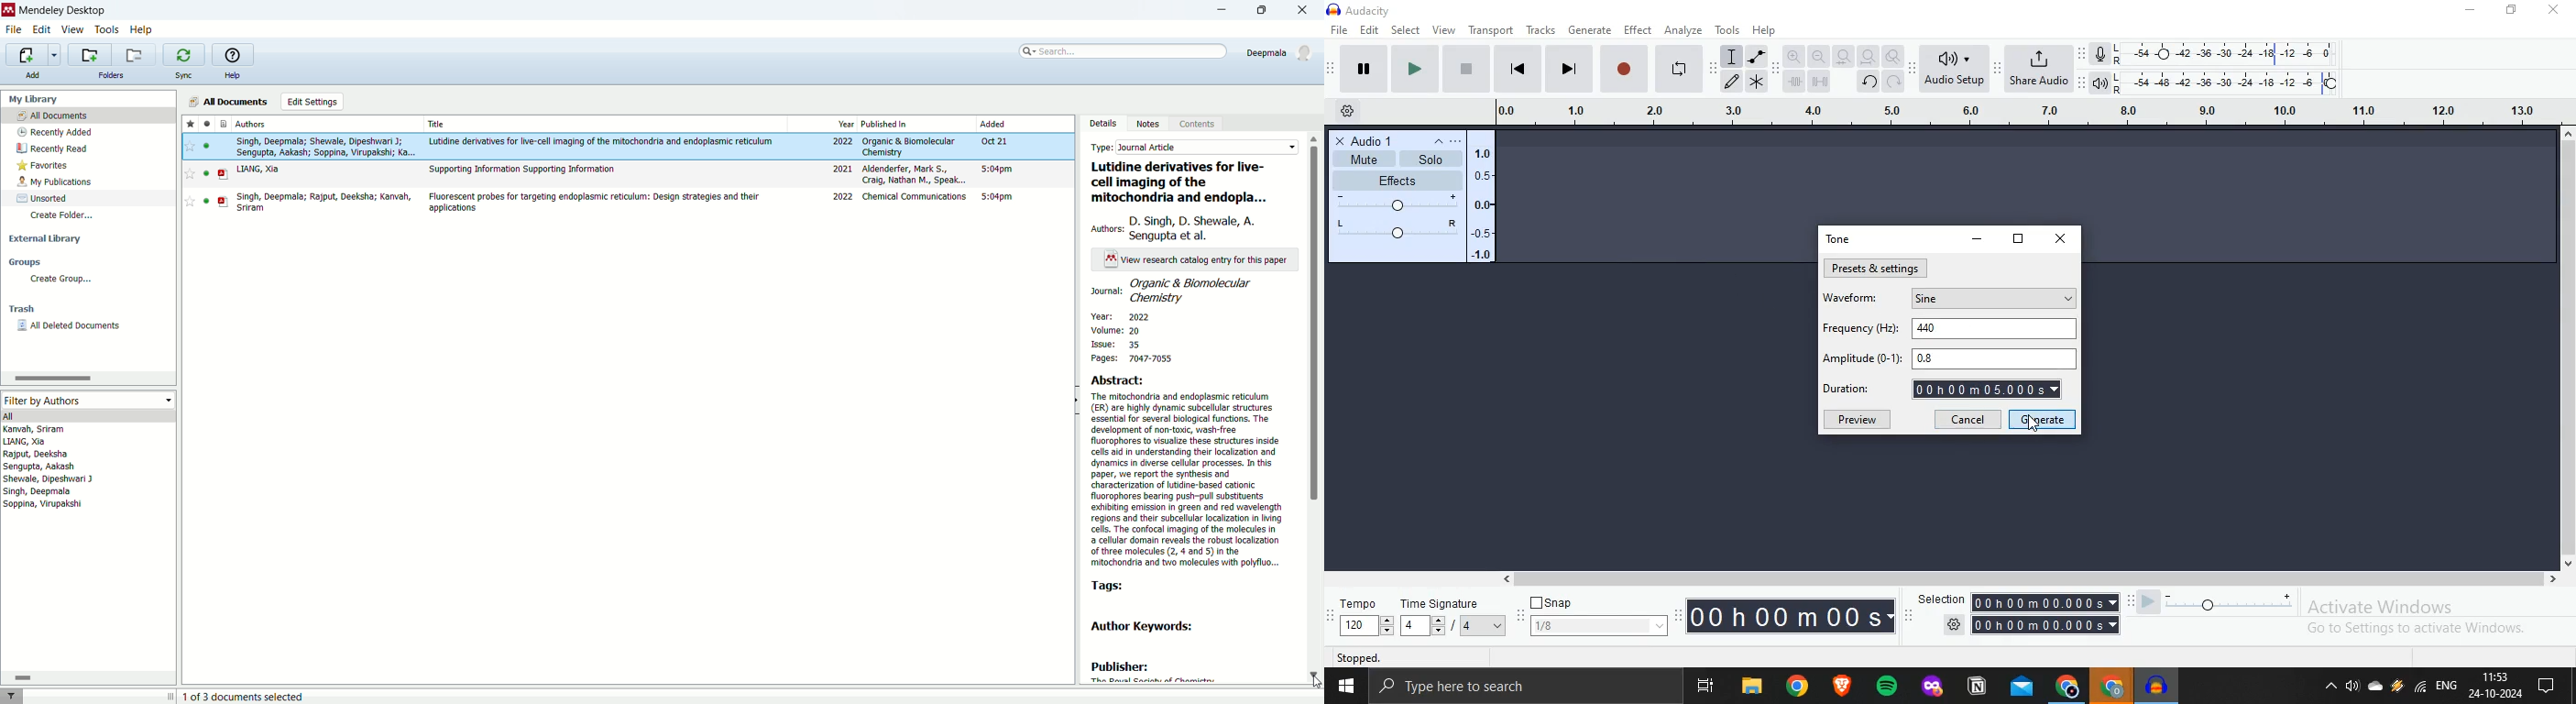 The width and height of the screenshot is (2576, 728). What do you see at coordinates (1818, 58) in the screenshot?
I see `Zoom Out` at bounding box center [1818, 58].